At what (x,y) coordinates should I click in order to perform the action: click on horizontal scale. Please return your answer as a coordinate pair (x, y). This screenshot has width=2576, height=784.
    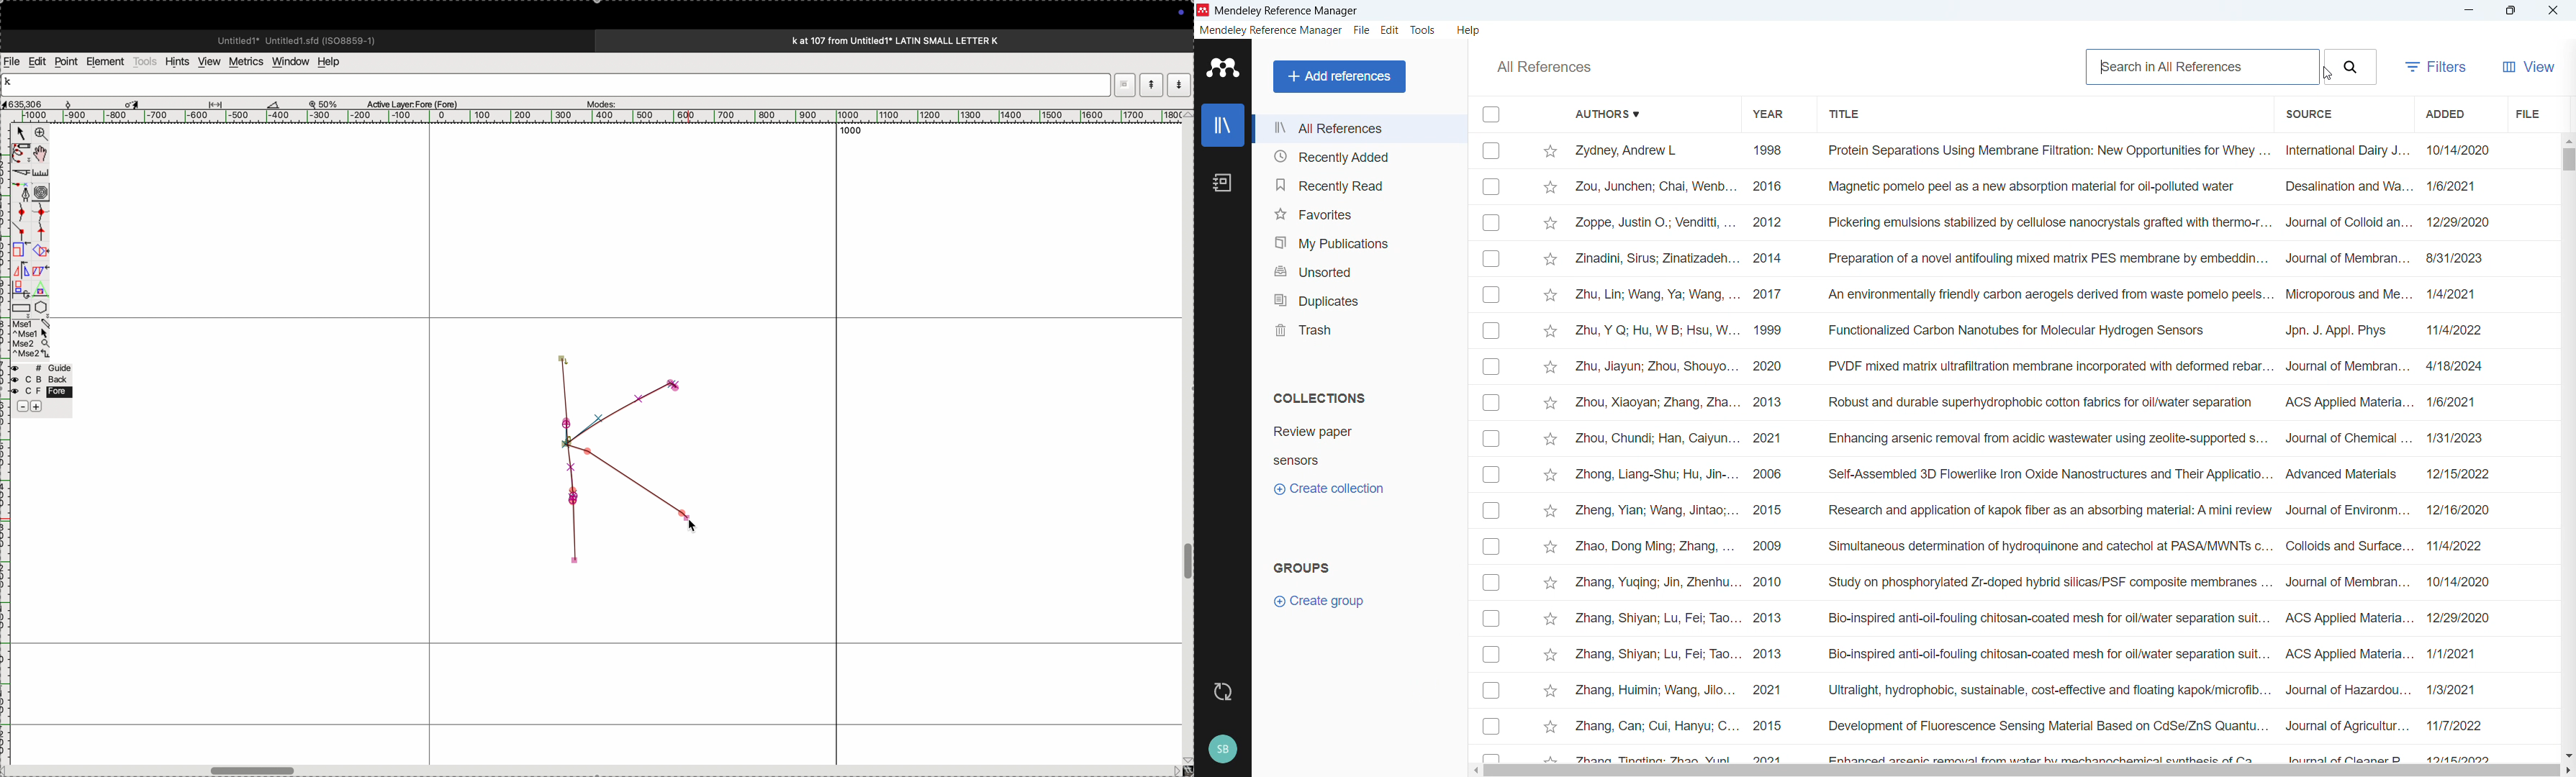
    Looking at the image, I should click on (585, 116).